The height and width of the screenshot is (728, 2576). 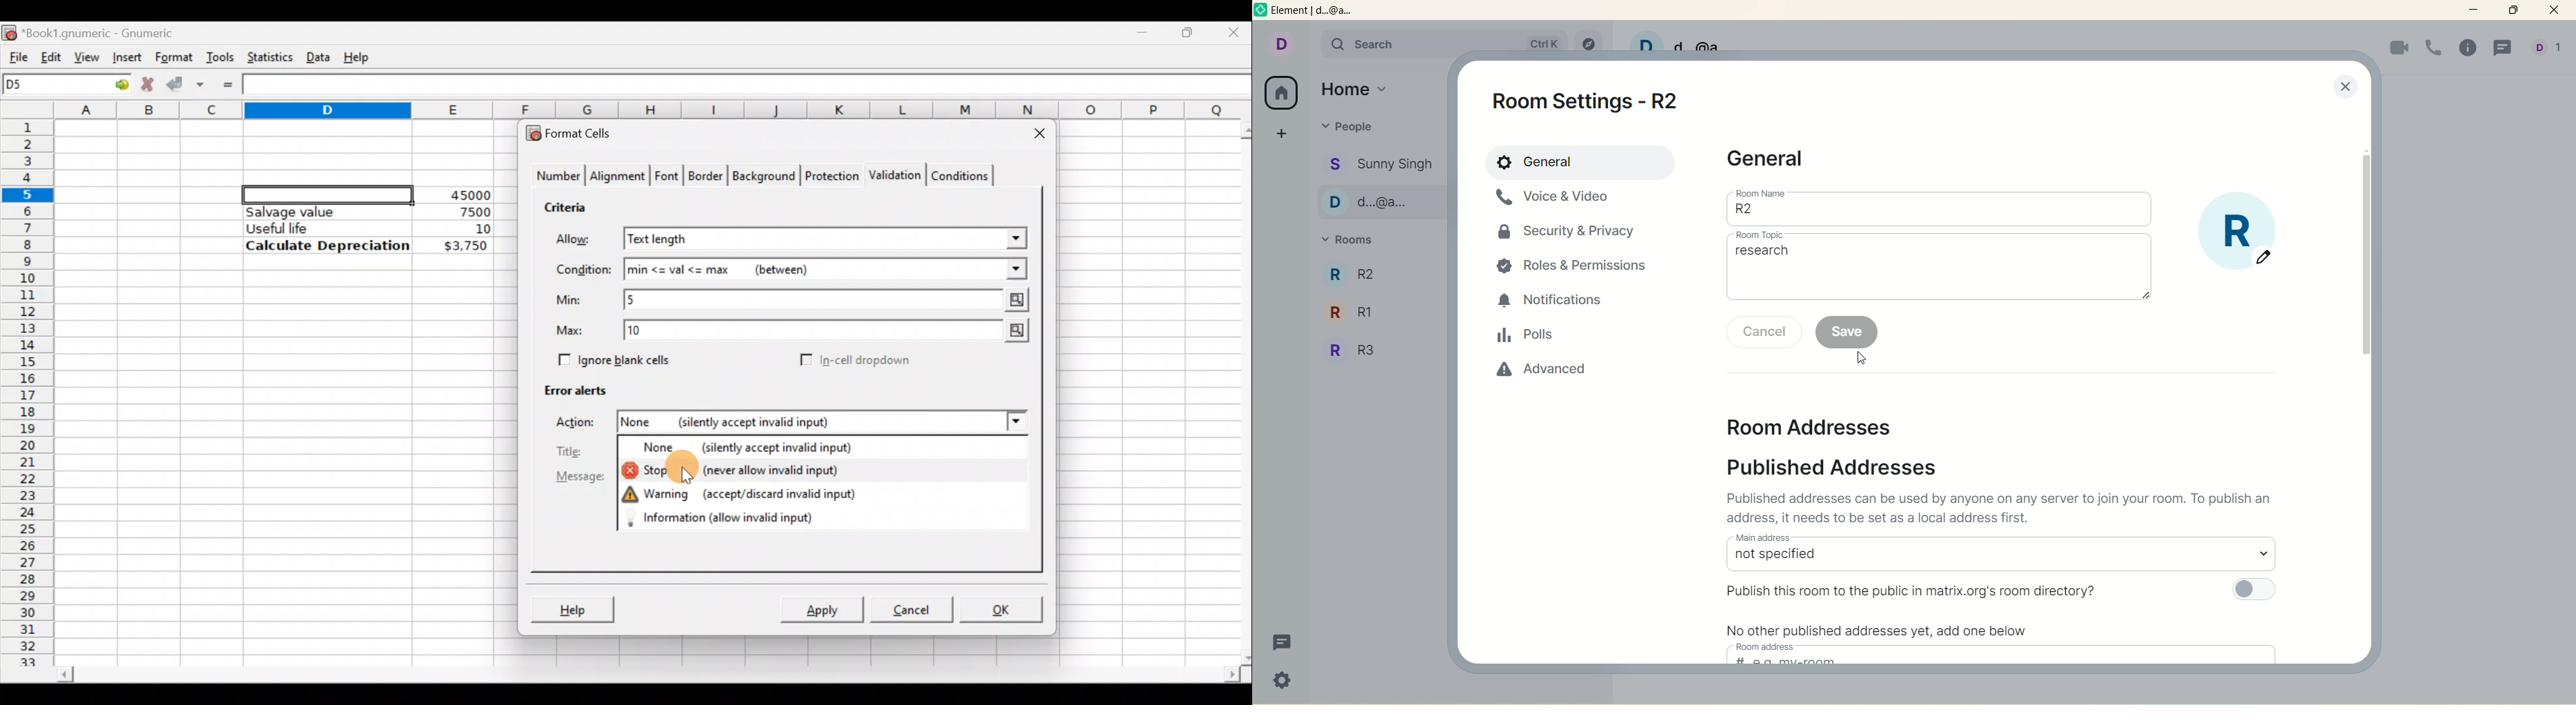 I want to click on R1, so click(x=1379, y=272).